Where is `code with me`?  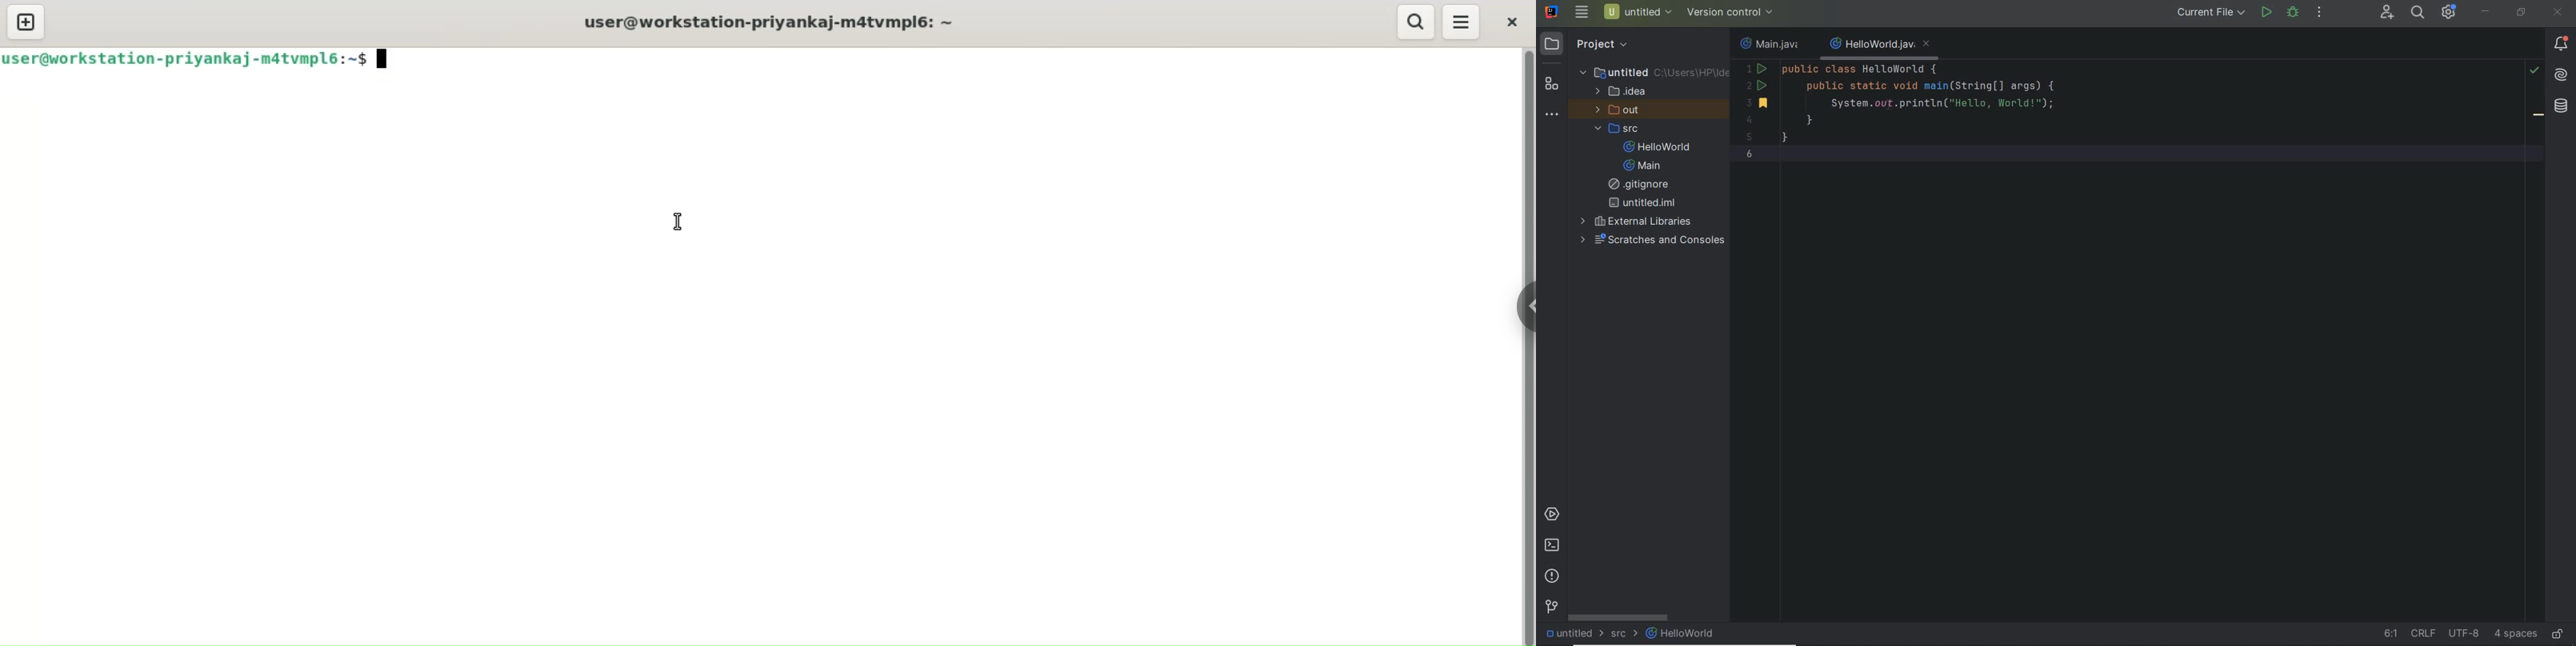 code with me is located at coordinates (2387, 14).